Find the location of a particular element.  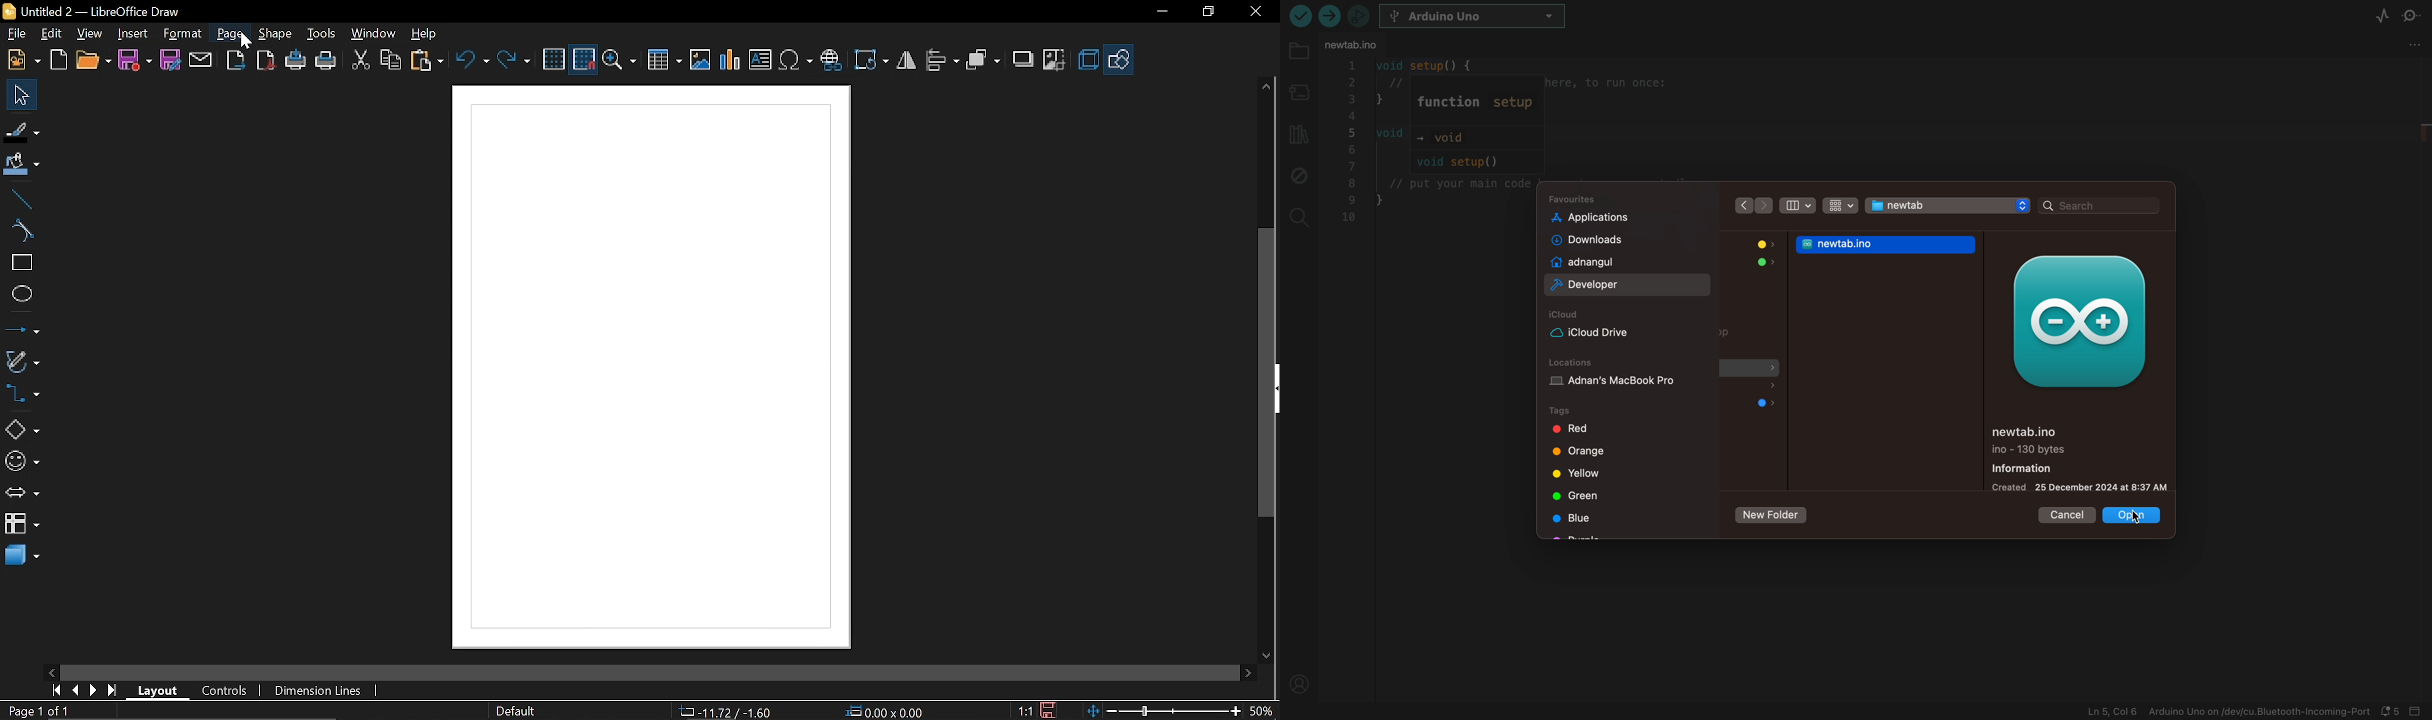

Fill color is located at coordinates (21, 166).